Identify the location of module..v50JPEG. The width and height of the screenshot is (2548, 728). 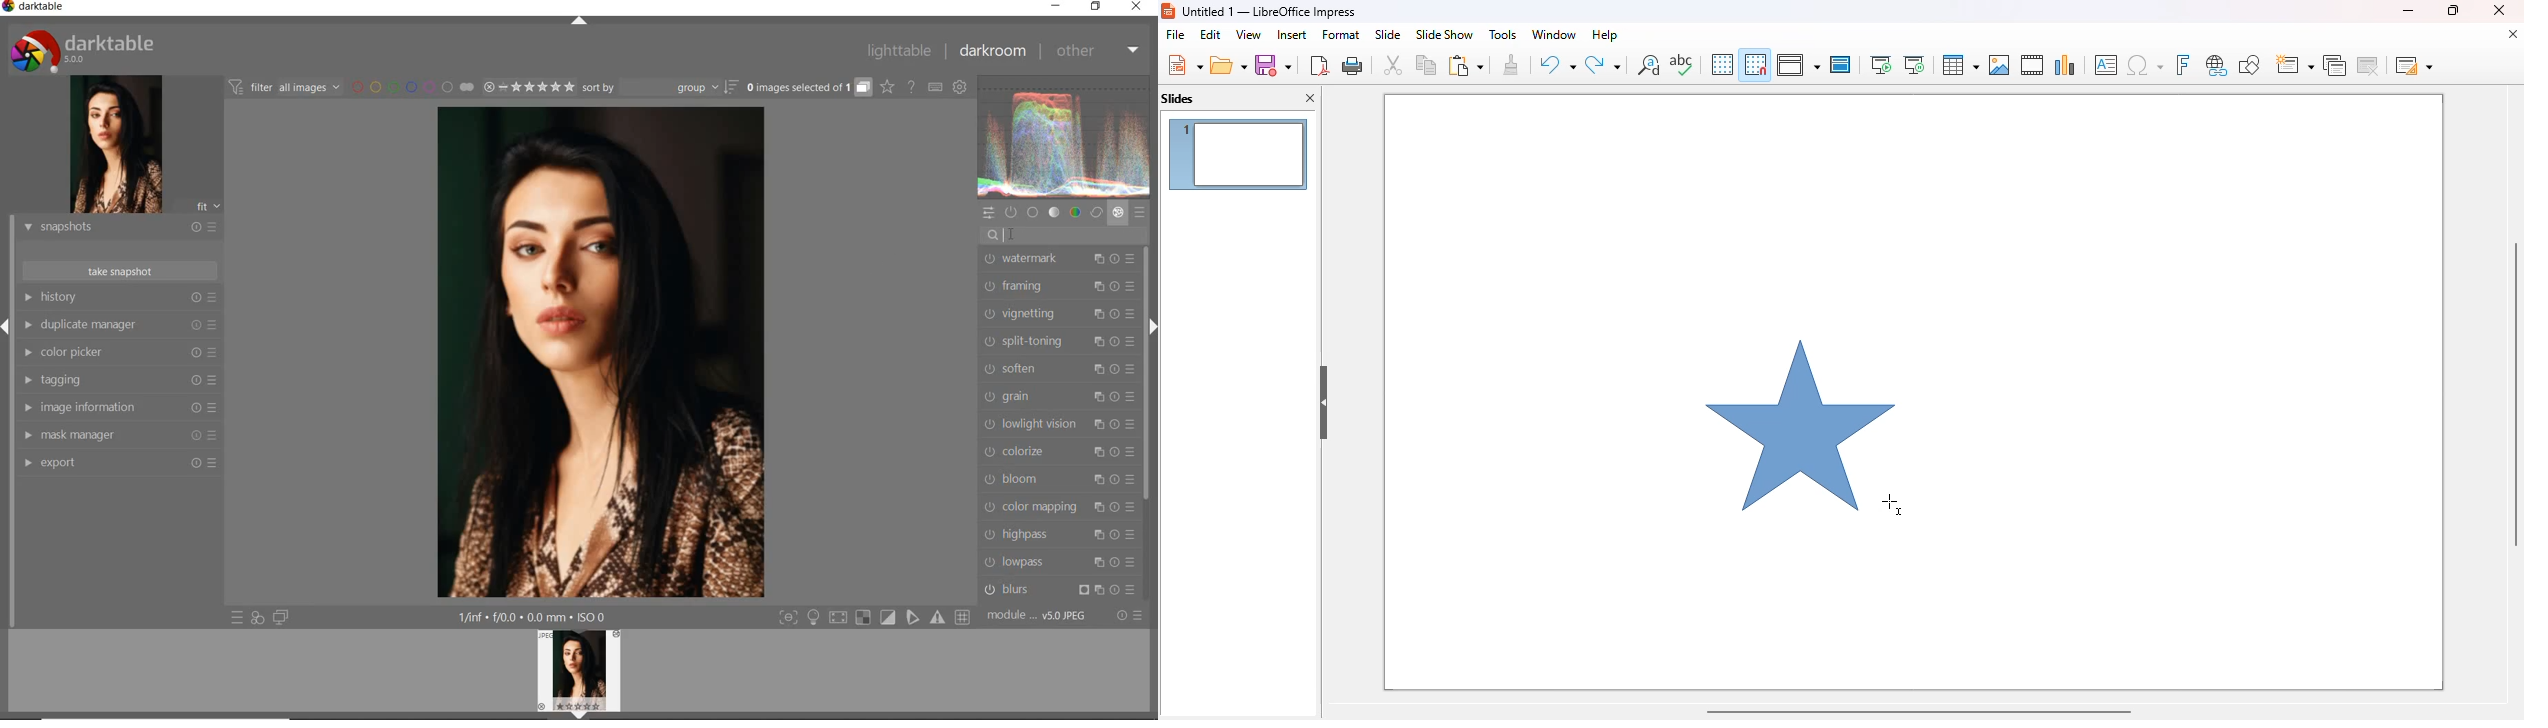
(1037, 614).